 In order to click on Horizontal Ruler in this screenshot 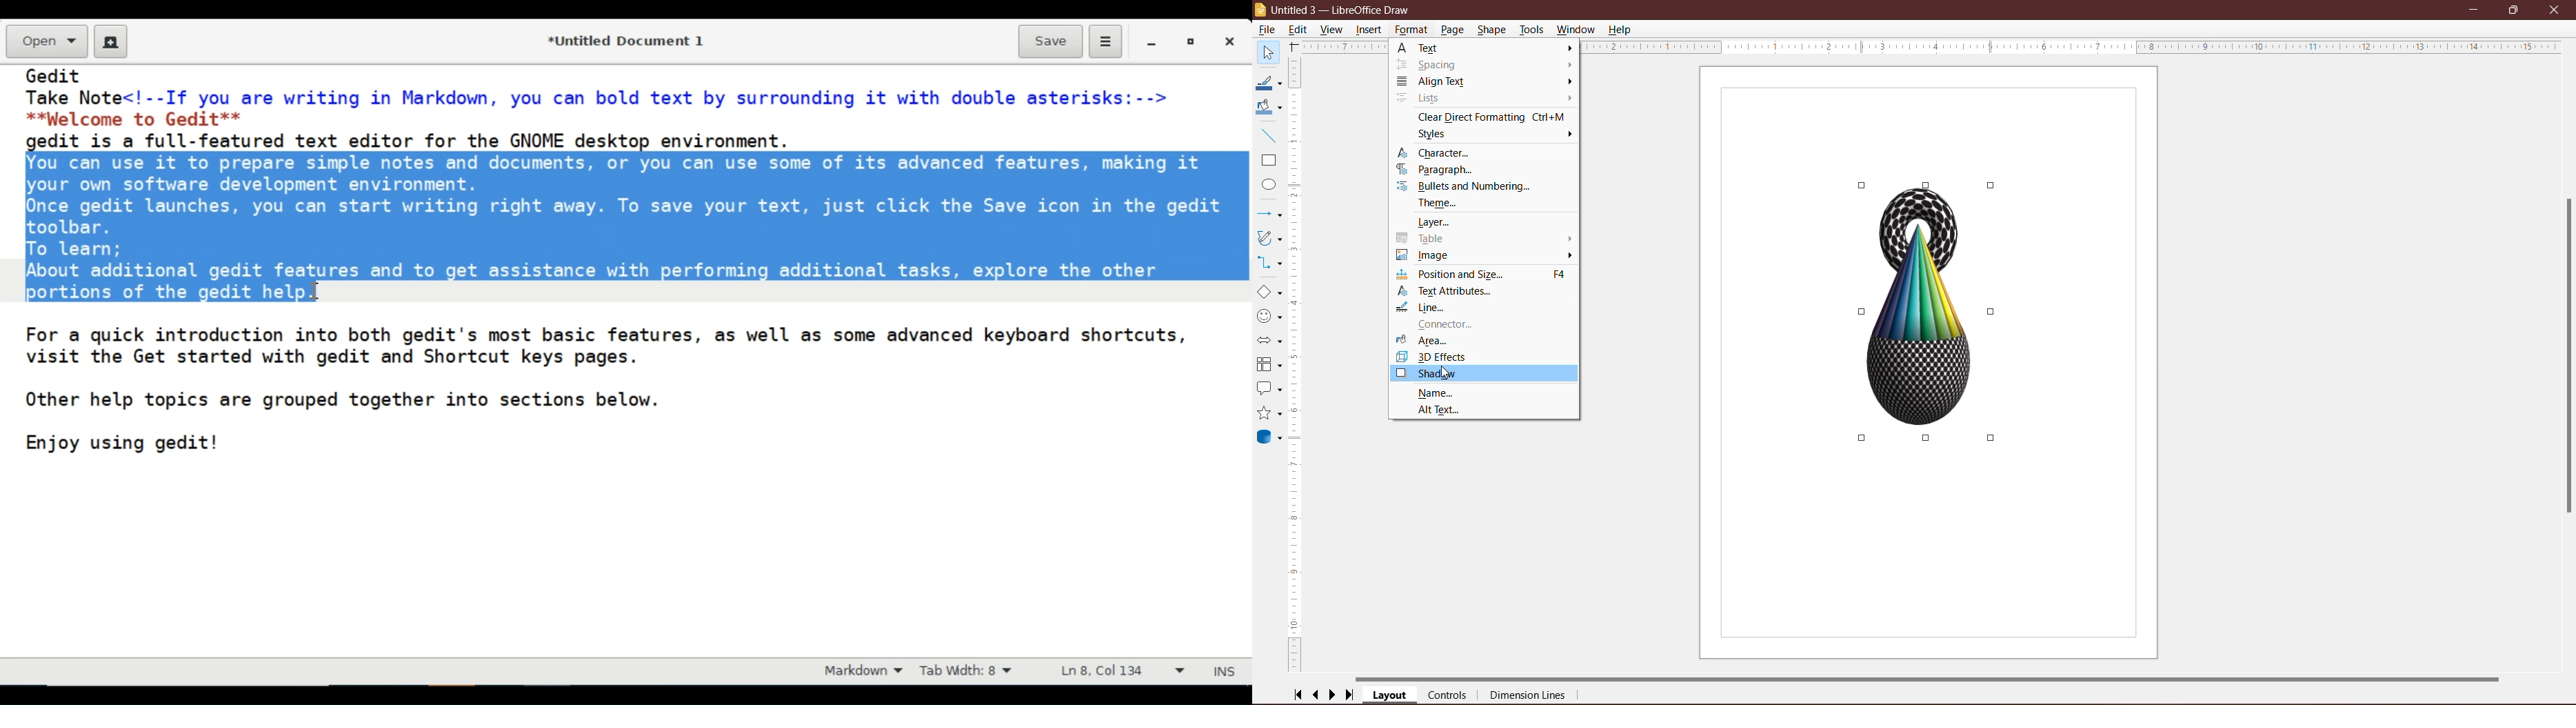, I will do `click(2074, 48)`.